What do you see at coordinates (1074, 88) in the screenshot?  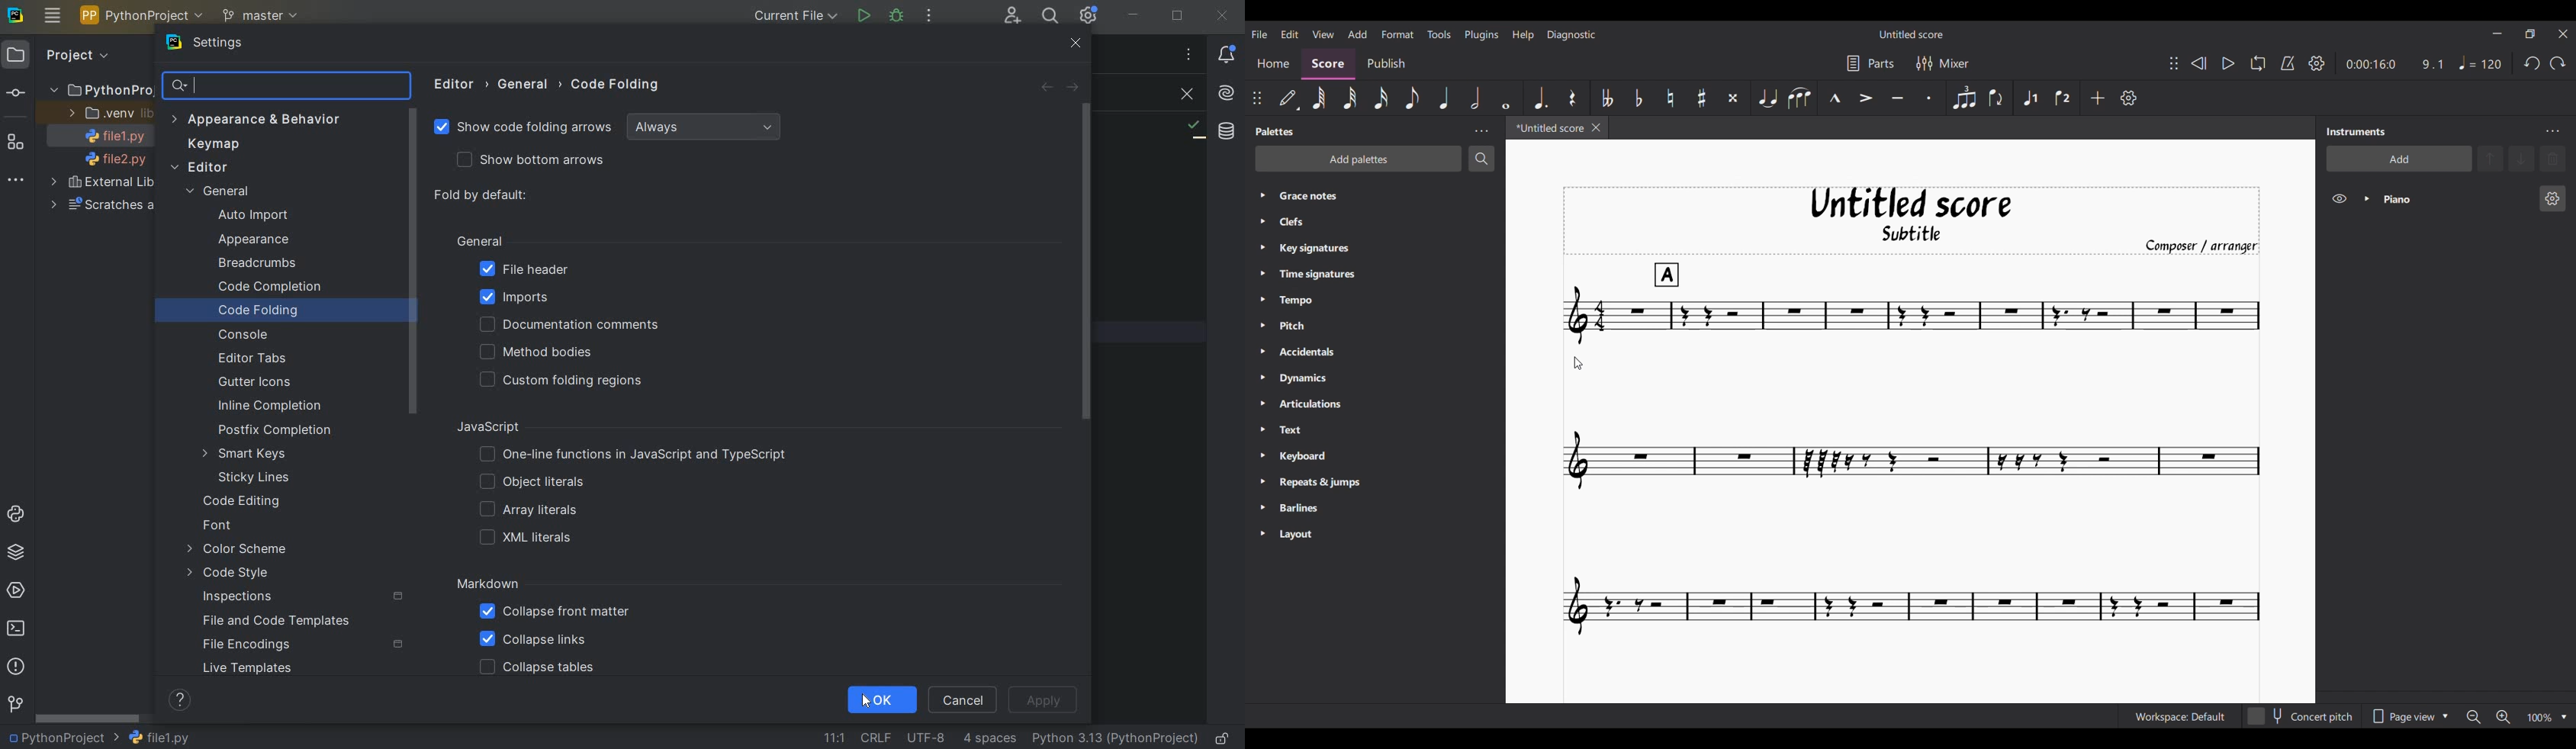 I see `FORWARD` at bounding box center [1074, 88].